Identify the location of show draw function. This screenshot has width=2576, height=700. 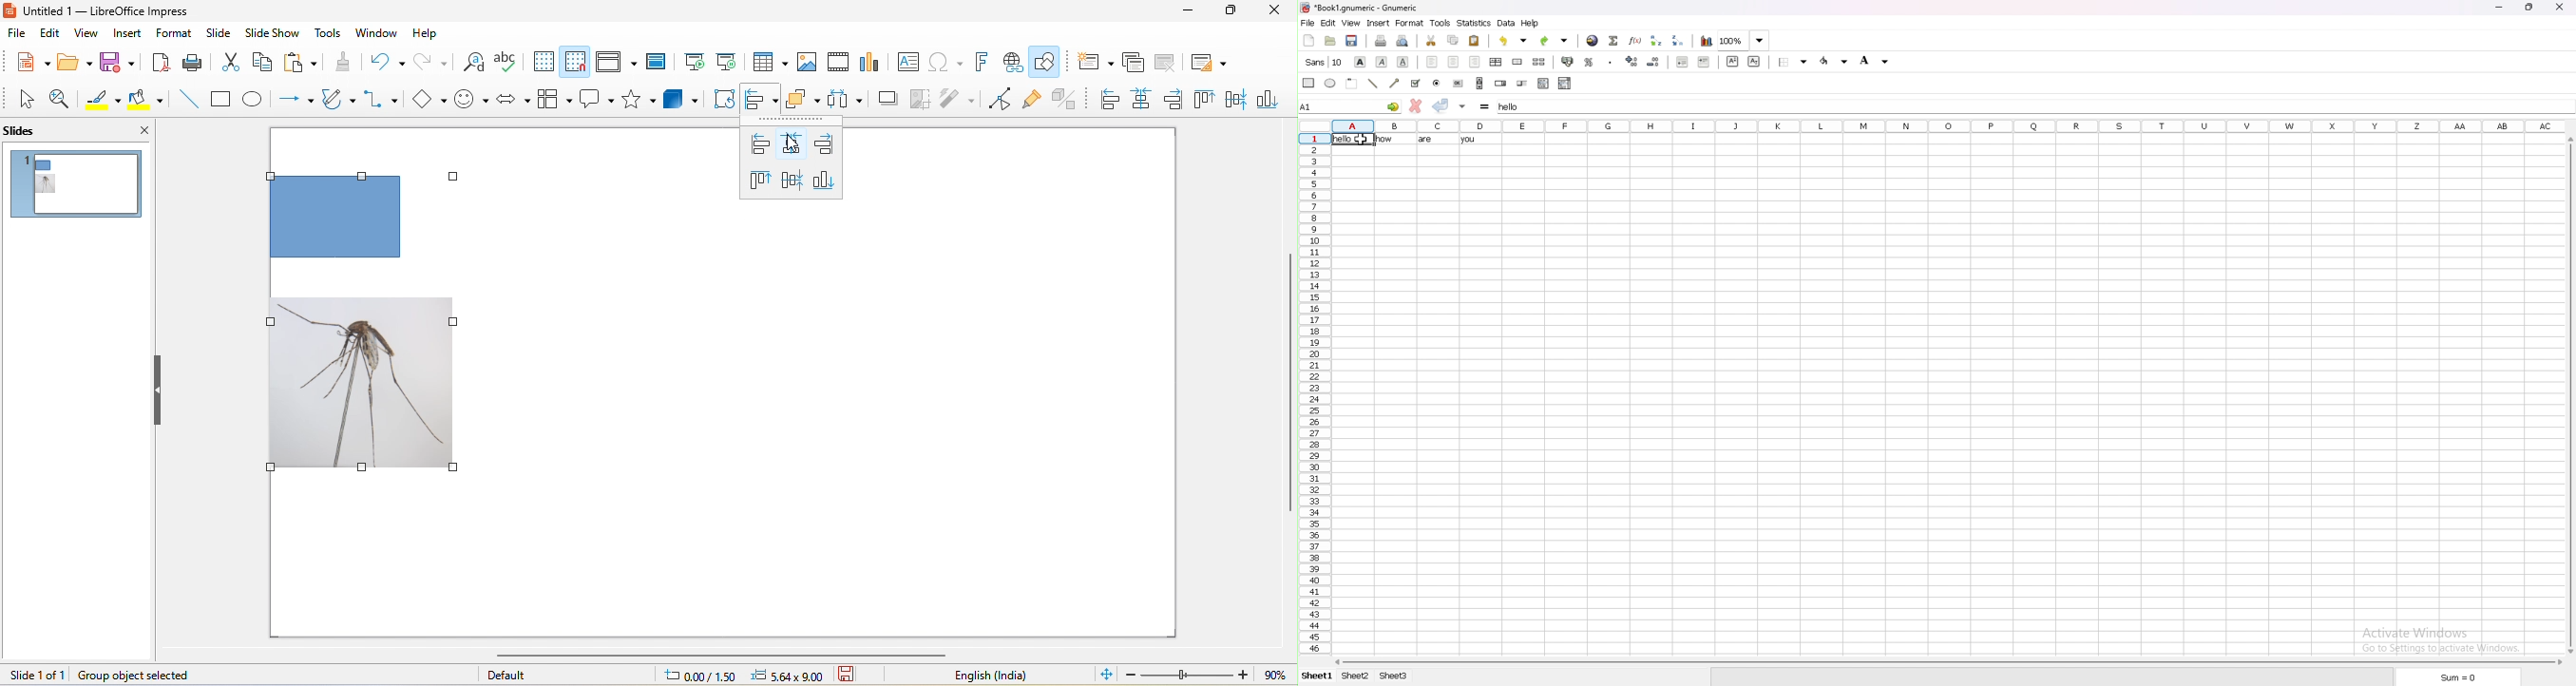
(1053, 62).